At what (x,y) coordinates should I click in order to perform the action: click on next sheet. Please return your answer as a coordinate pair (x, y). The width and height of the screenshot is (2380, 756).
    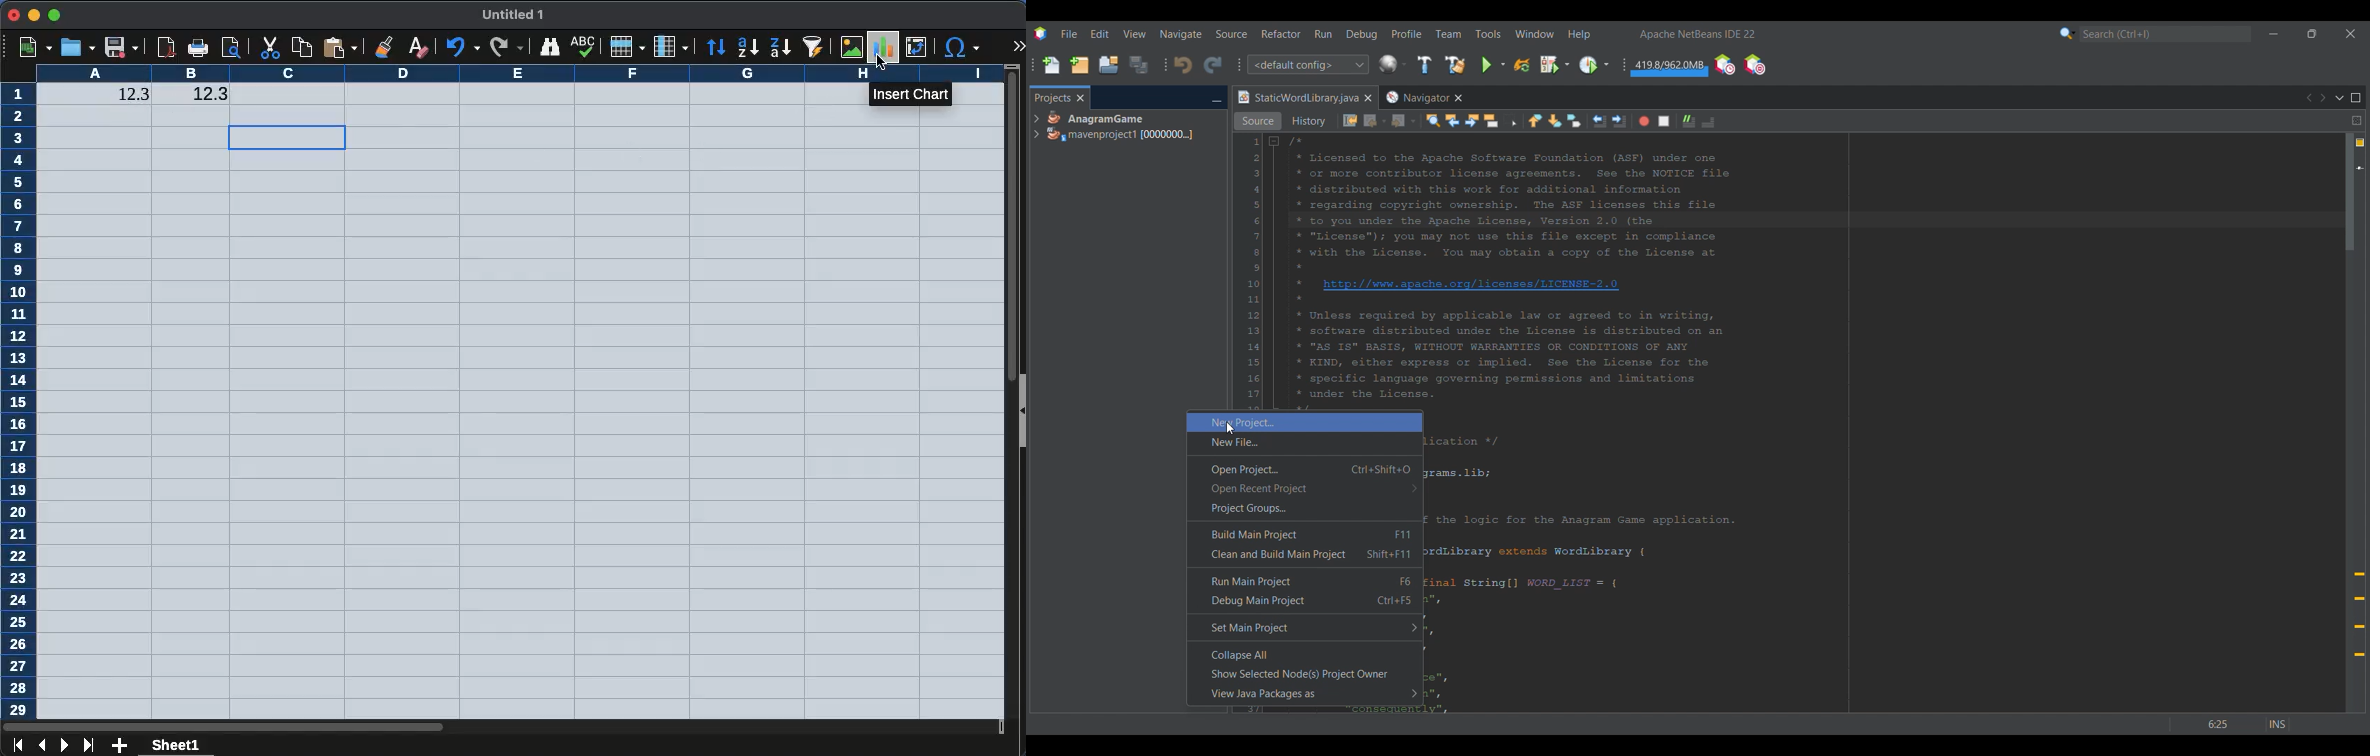
    Looking at the image, I should click on (63, 745).